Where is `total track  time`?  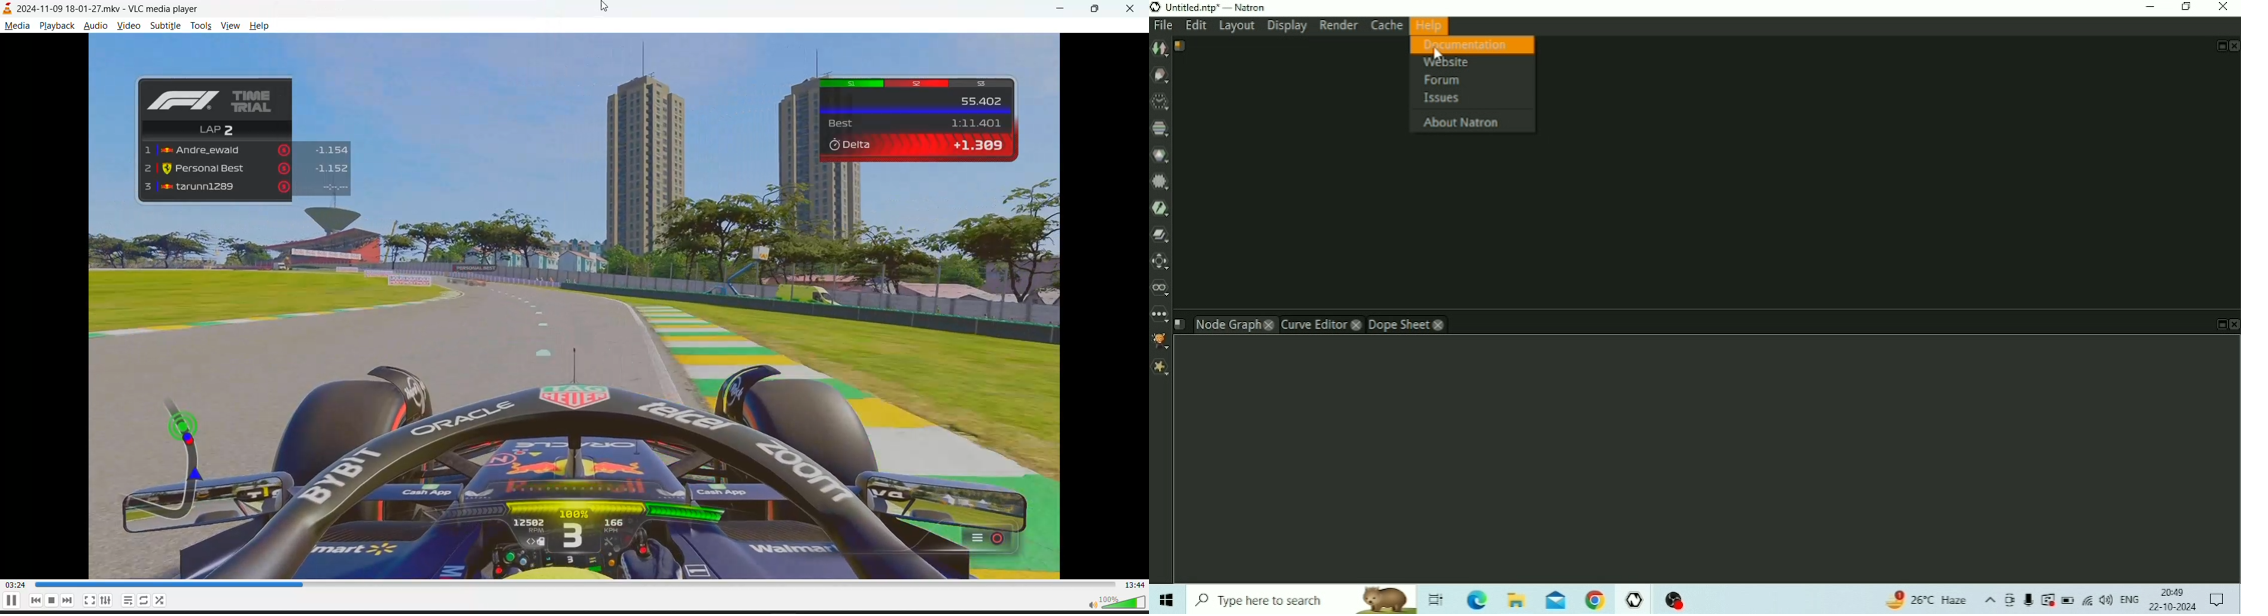
total track  time is located at coordinates (1135, 585).